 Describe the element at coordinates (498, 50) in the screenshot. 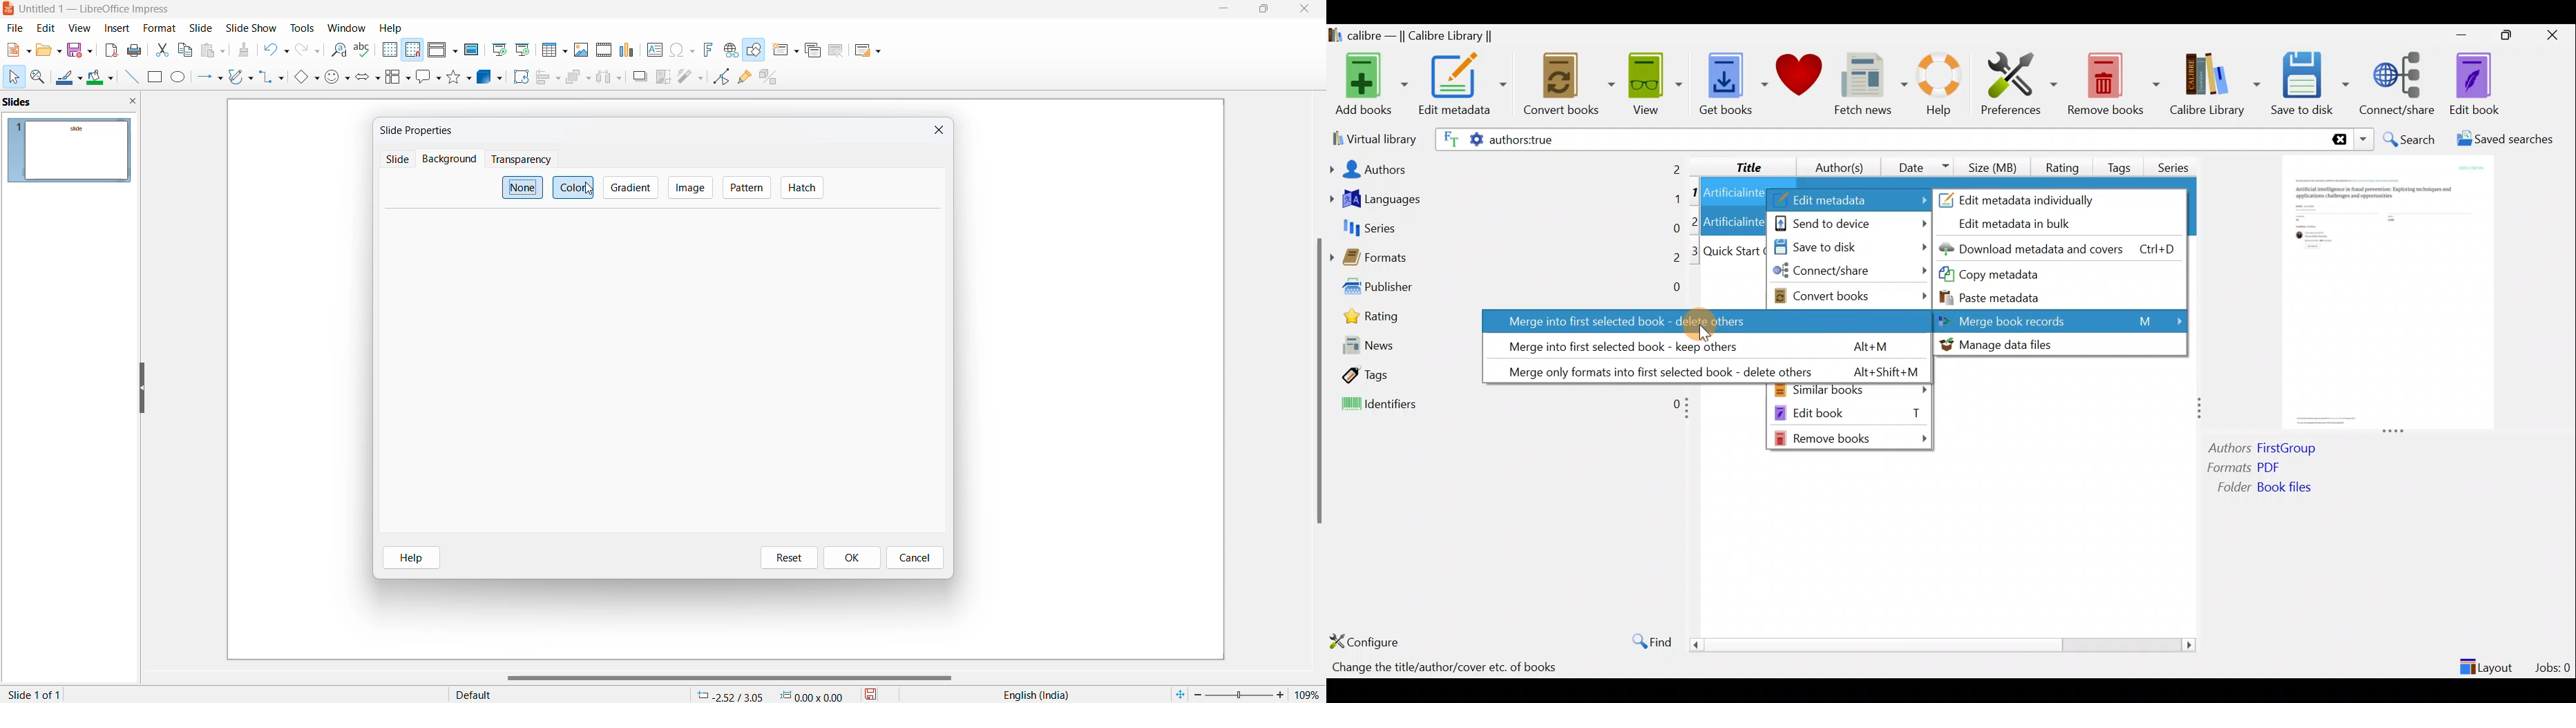

I see `start from first slide` at that location.